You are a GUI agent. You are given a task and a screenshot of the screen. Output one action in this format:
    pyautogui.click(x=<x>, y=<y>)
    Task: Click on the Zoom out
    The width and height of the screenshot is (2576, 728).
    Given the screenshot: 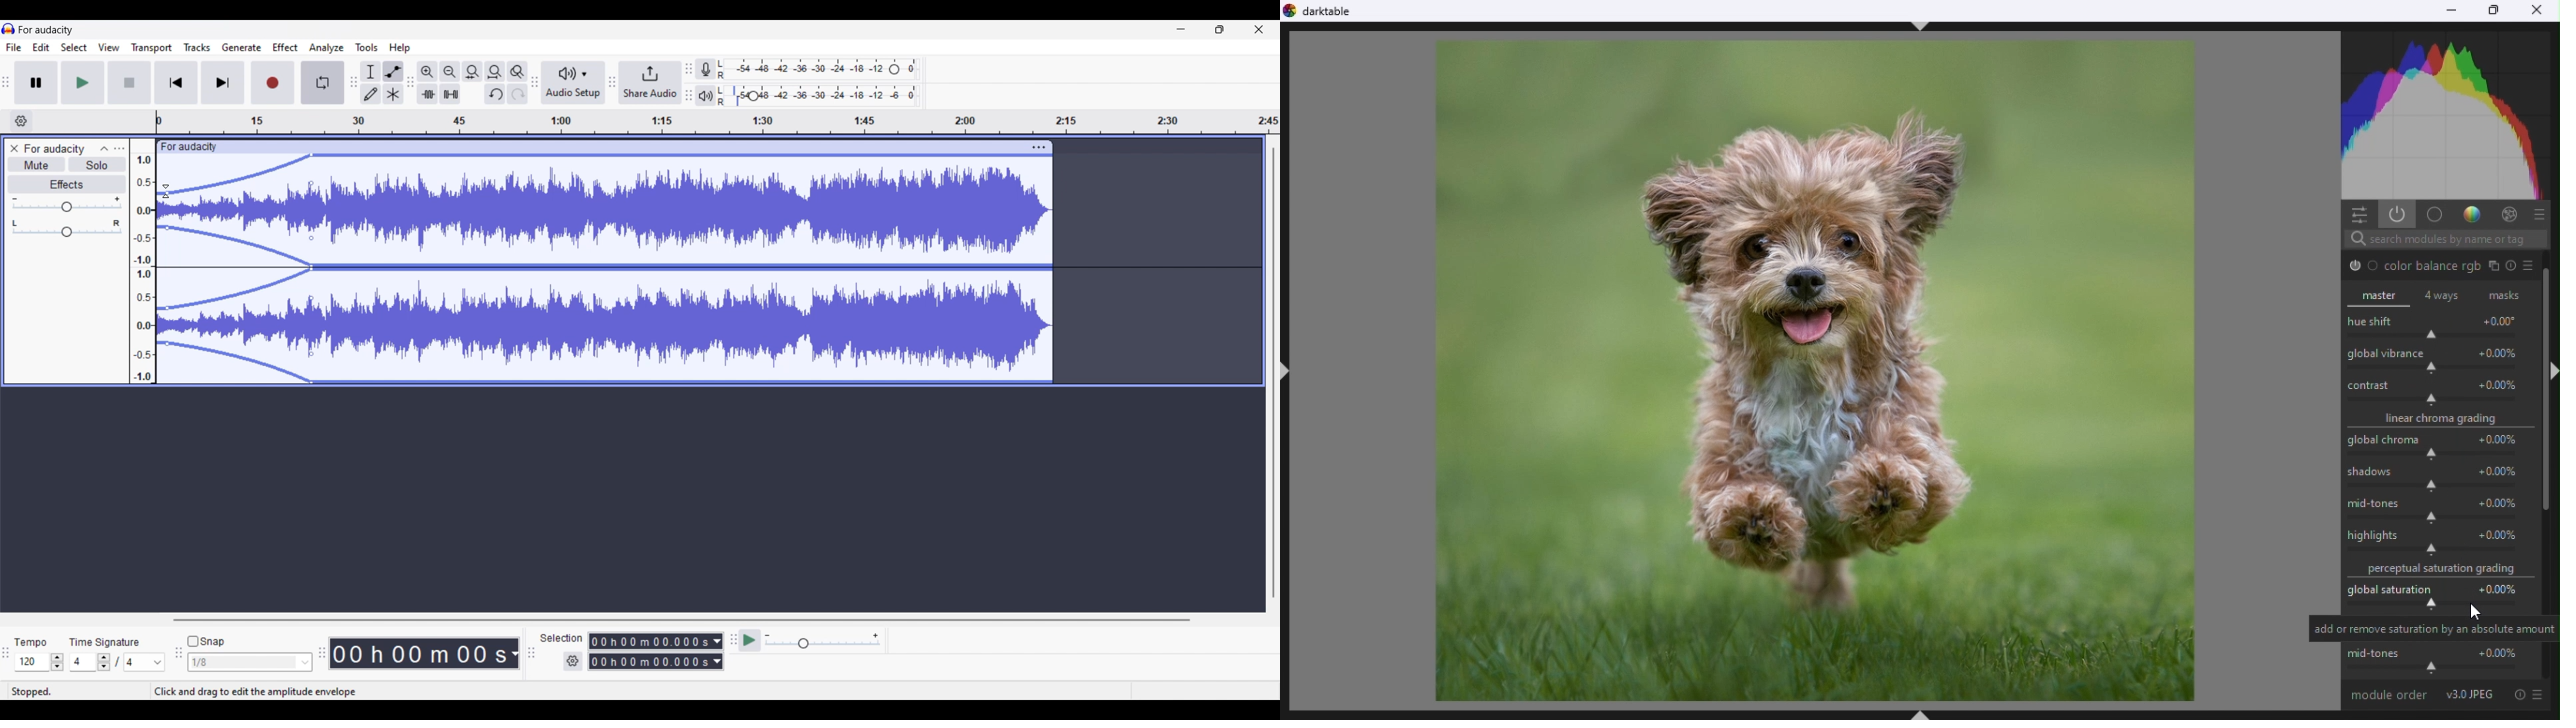 What is the action you would take?
    pyautogui.click(x=451, y=71)
    